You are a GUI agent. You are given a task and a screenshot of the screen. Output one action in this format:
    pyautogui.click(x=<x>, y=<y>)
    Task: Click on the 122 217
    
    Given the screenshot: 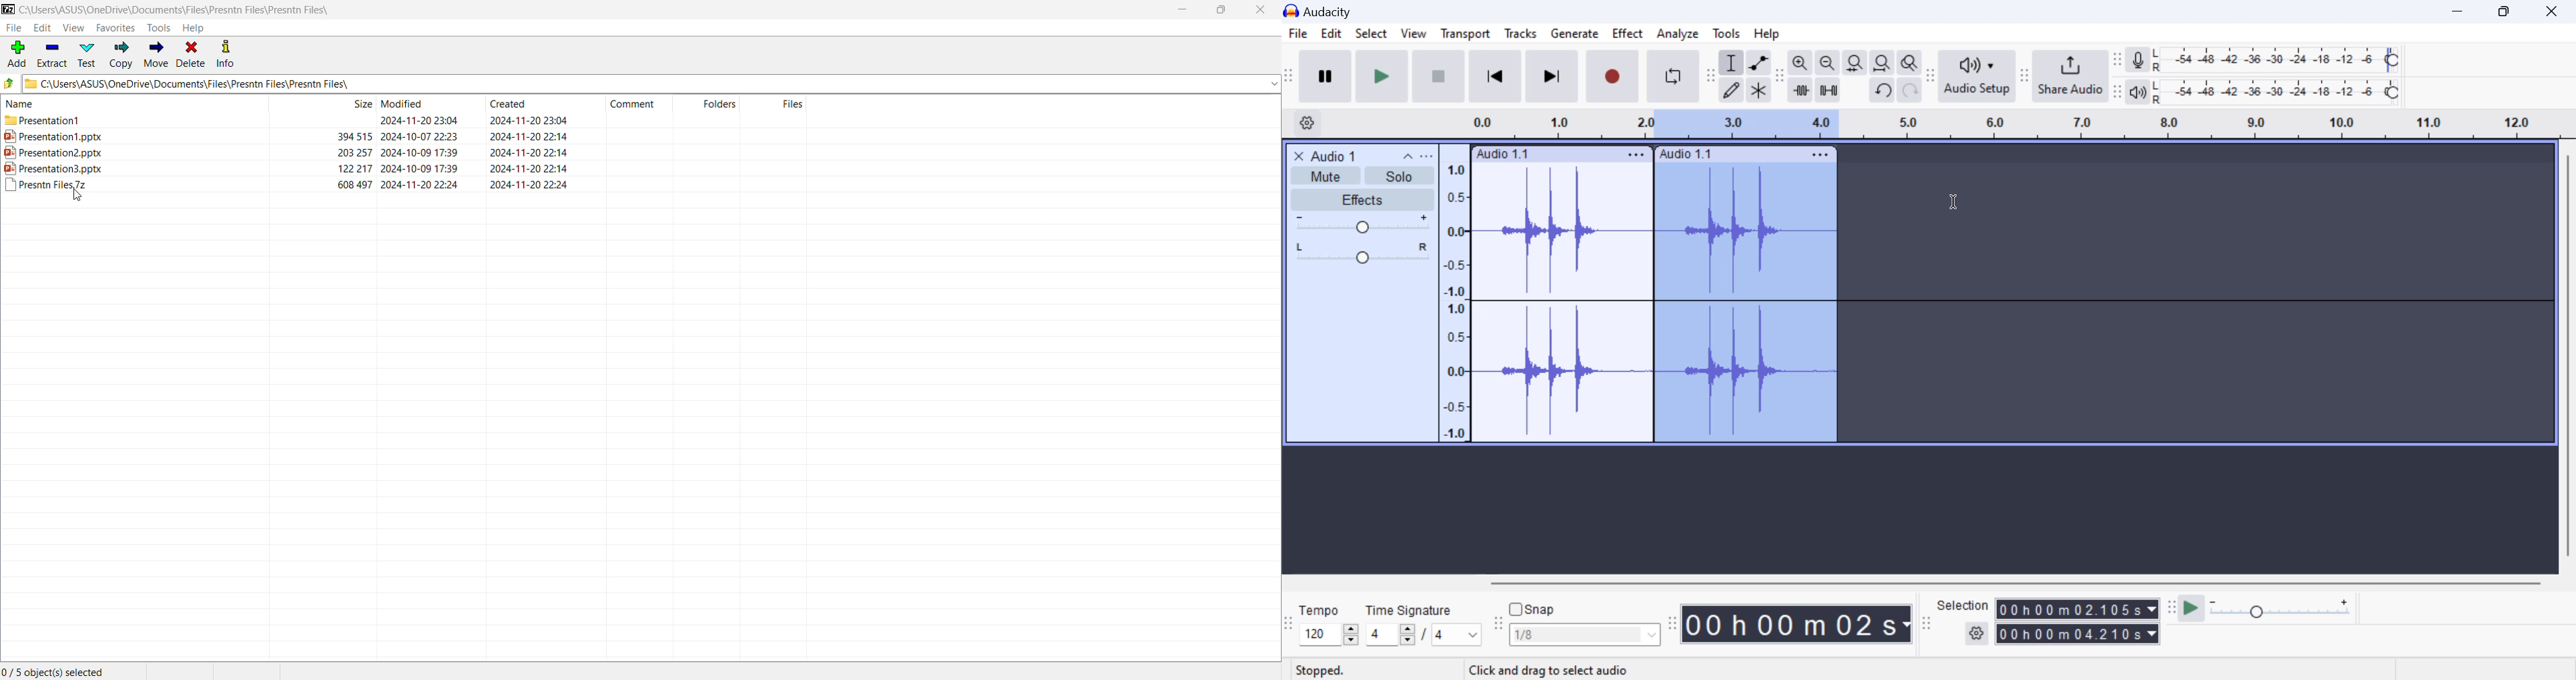 What is the action you would take?
    pyautogui.click(x=346, y=168)
    